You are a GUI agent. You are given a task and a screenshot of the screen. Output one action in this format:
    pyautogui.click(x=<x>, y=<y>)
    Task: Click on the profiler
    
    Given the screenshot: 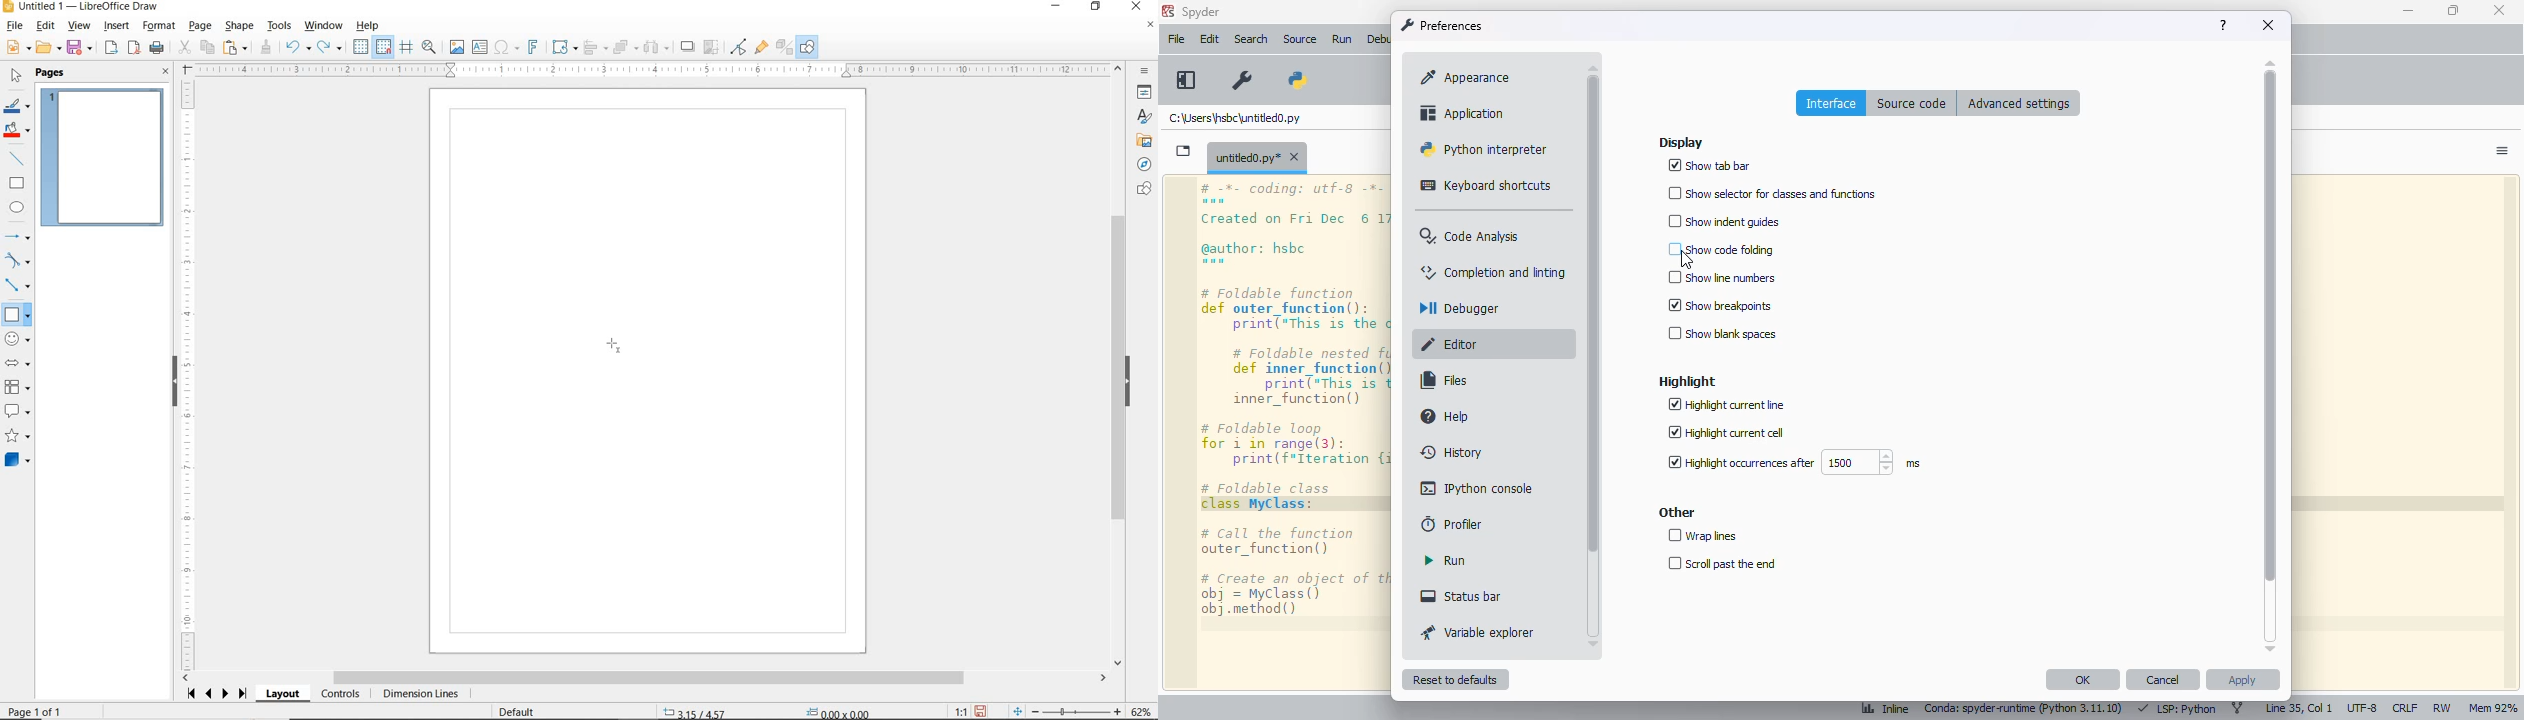 What is the action you would take?
    pyautogui.click(x=1449, y=524)
    